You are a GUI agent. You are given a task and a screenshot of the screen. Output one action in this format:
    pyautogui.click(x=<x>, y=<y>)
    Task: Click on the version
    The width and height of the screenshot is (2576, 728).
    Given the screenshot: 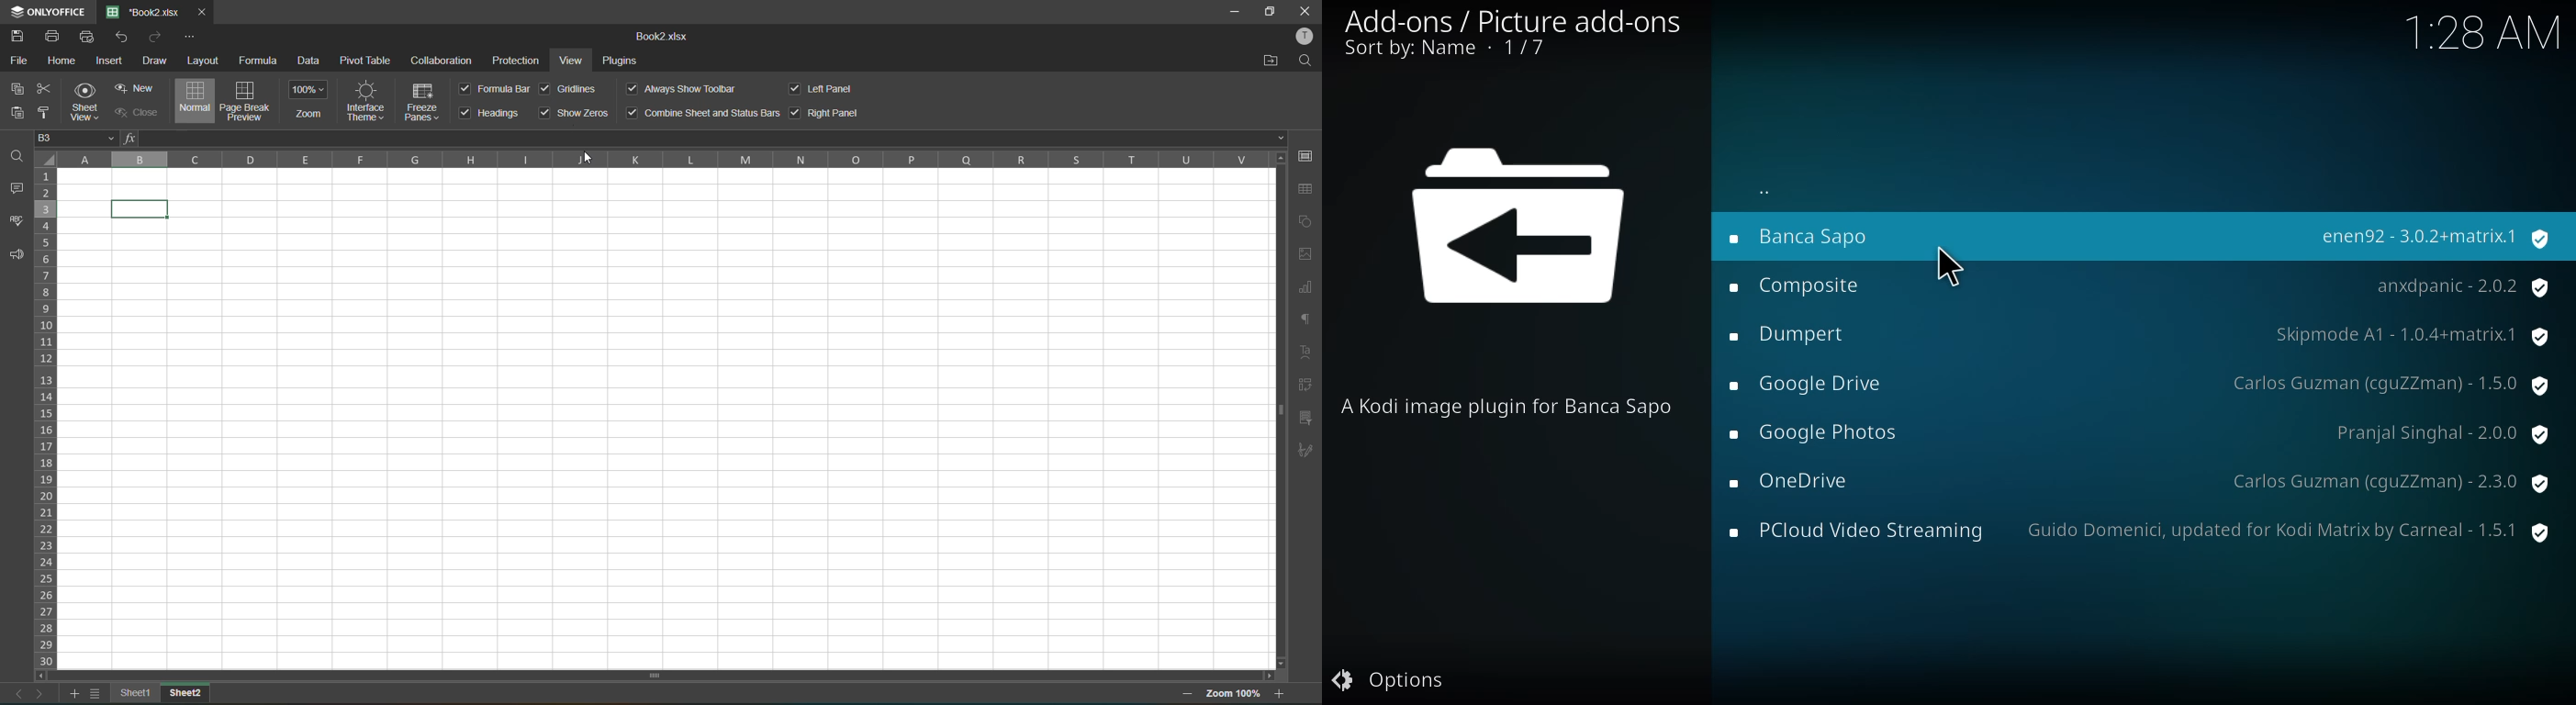 What is the action you would take?
    pyautogui.click(x=2461, y=289)
    